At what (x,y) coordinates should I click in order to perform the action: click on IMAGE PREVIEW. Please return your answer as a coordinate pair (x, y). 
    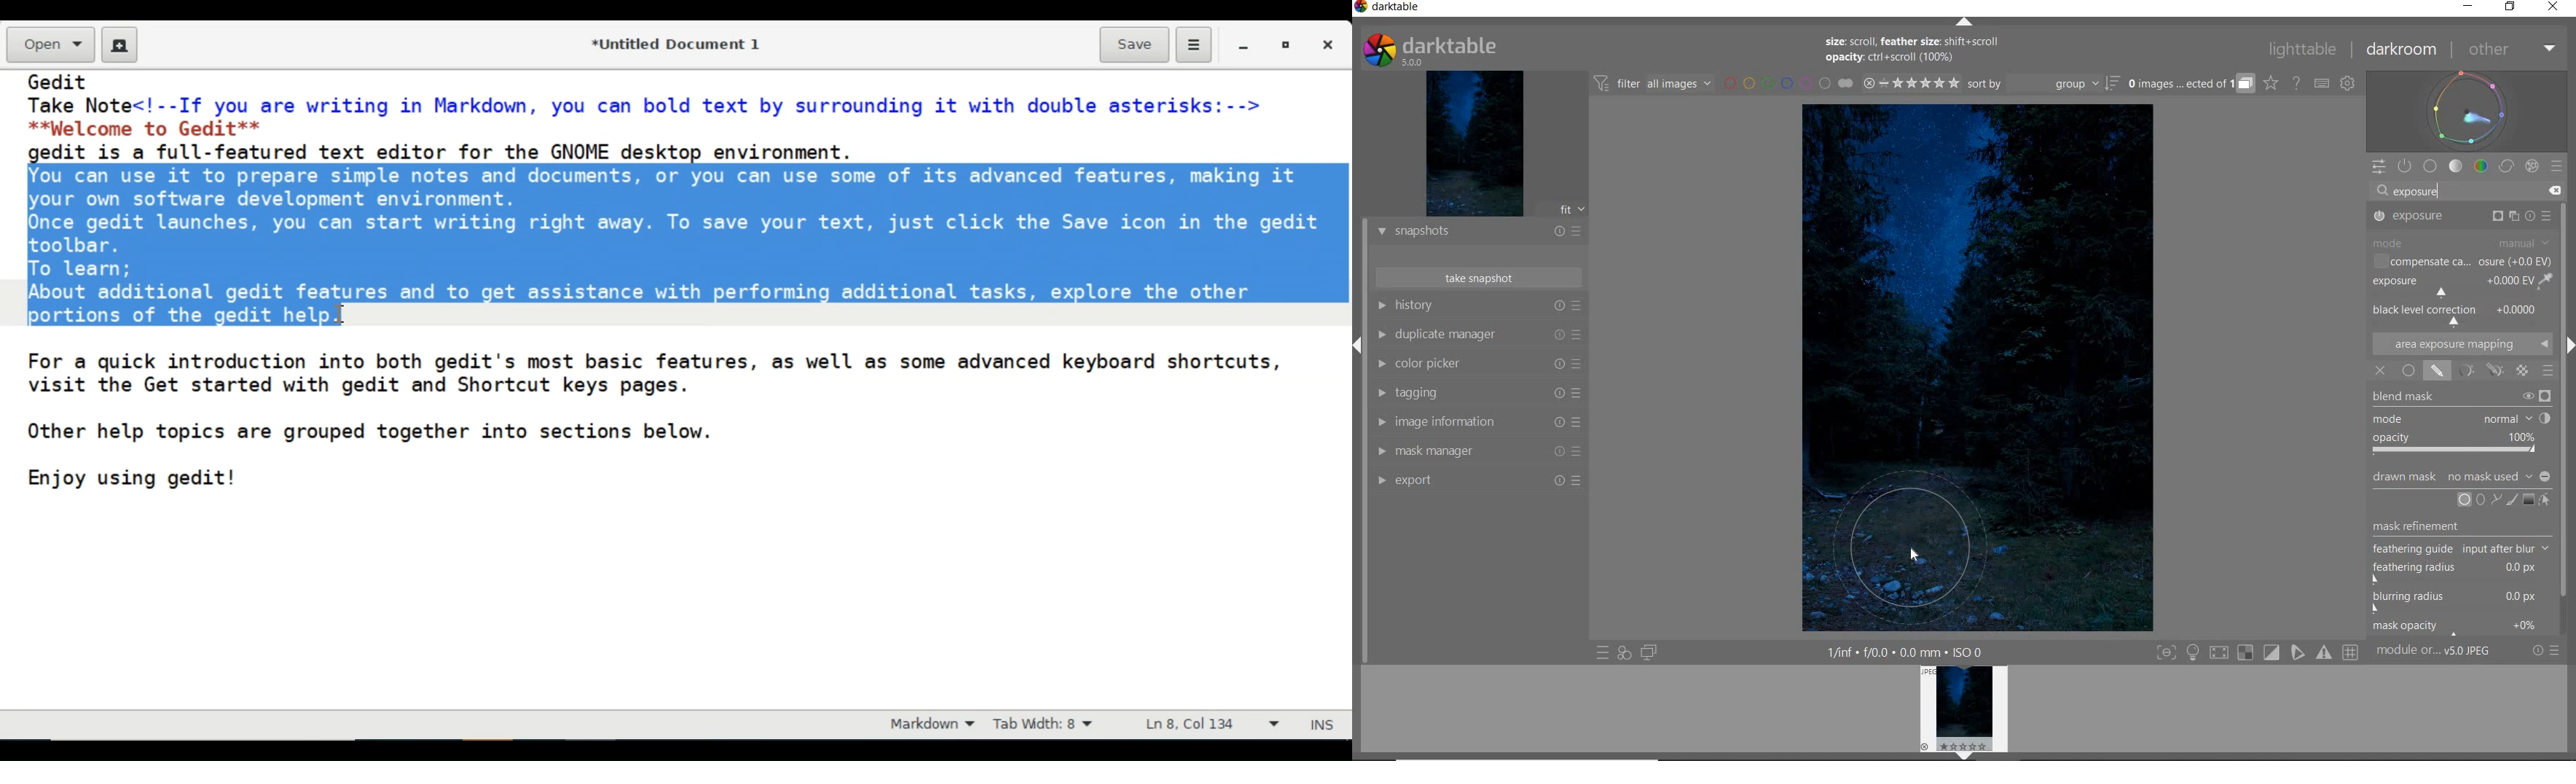
    Looking at the image, I should click on (1475, 142).